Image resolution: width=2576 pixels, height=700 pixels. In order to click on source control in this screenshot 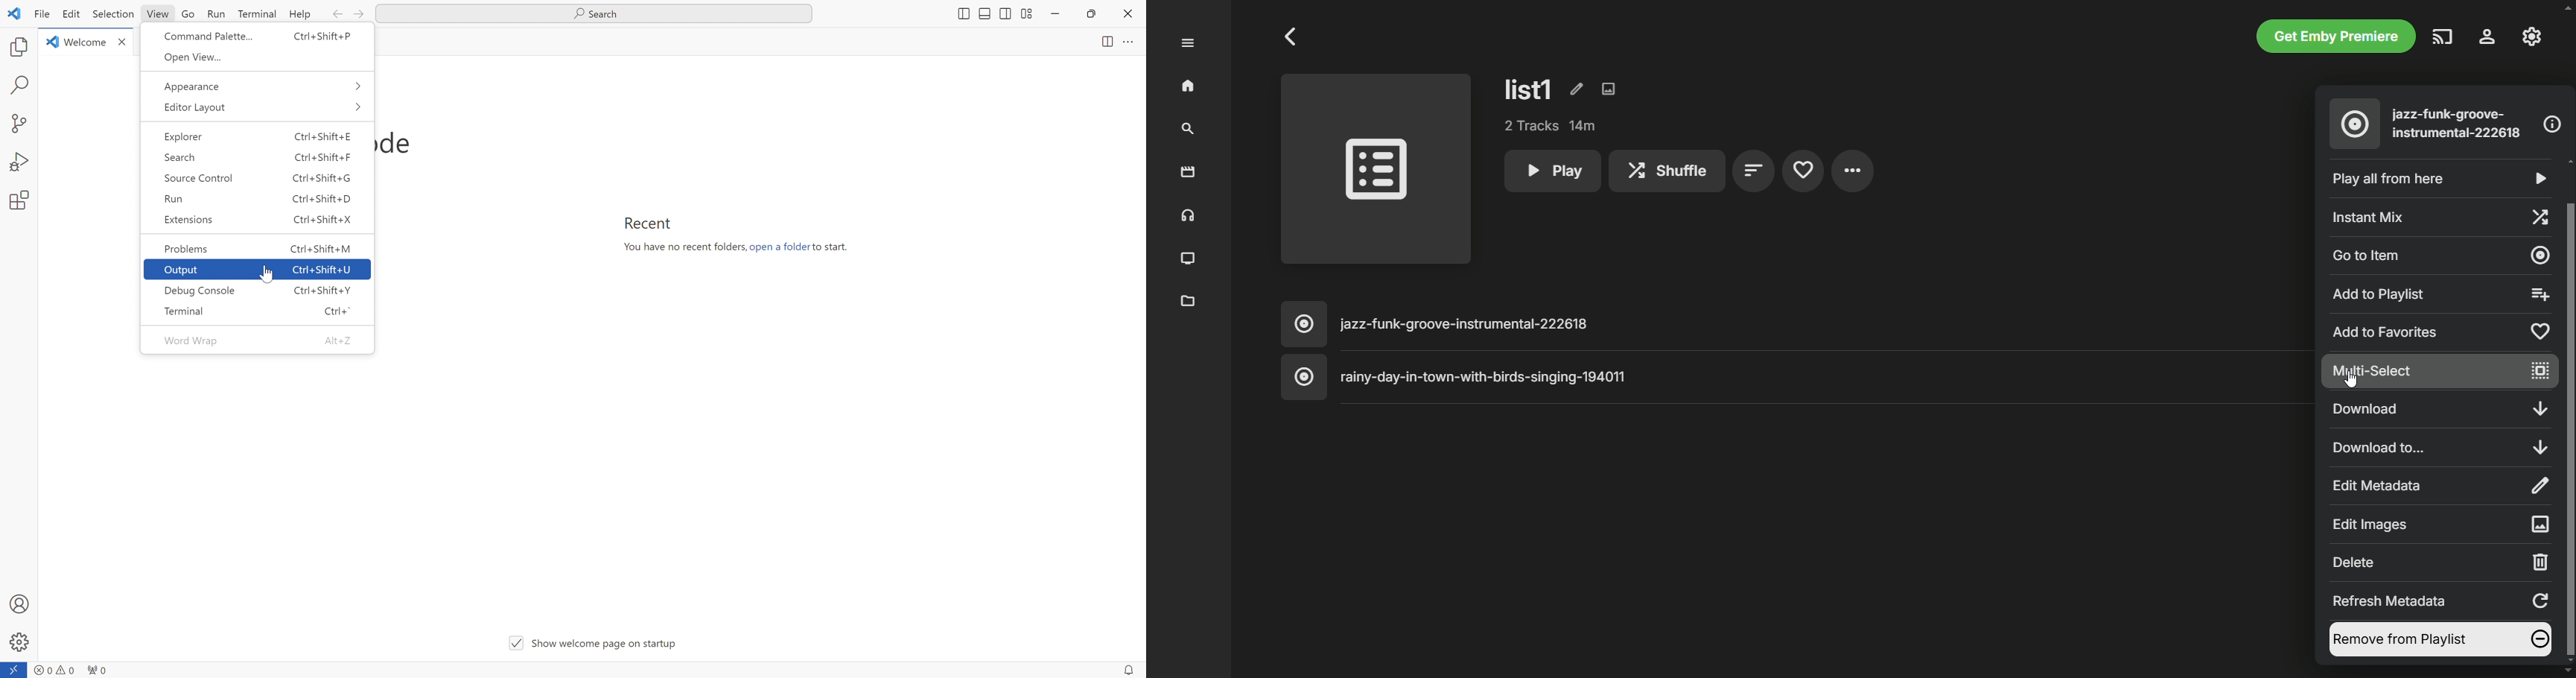, I will do `click(258, 178)`.